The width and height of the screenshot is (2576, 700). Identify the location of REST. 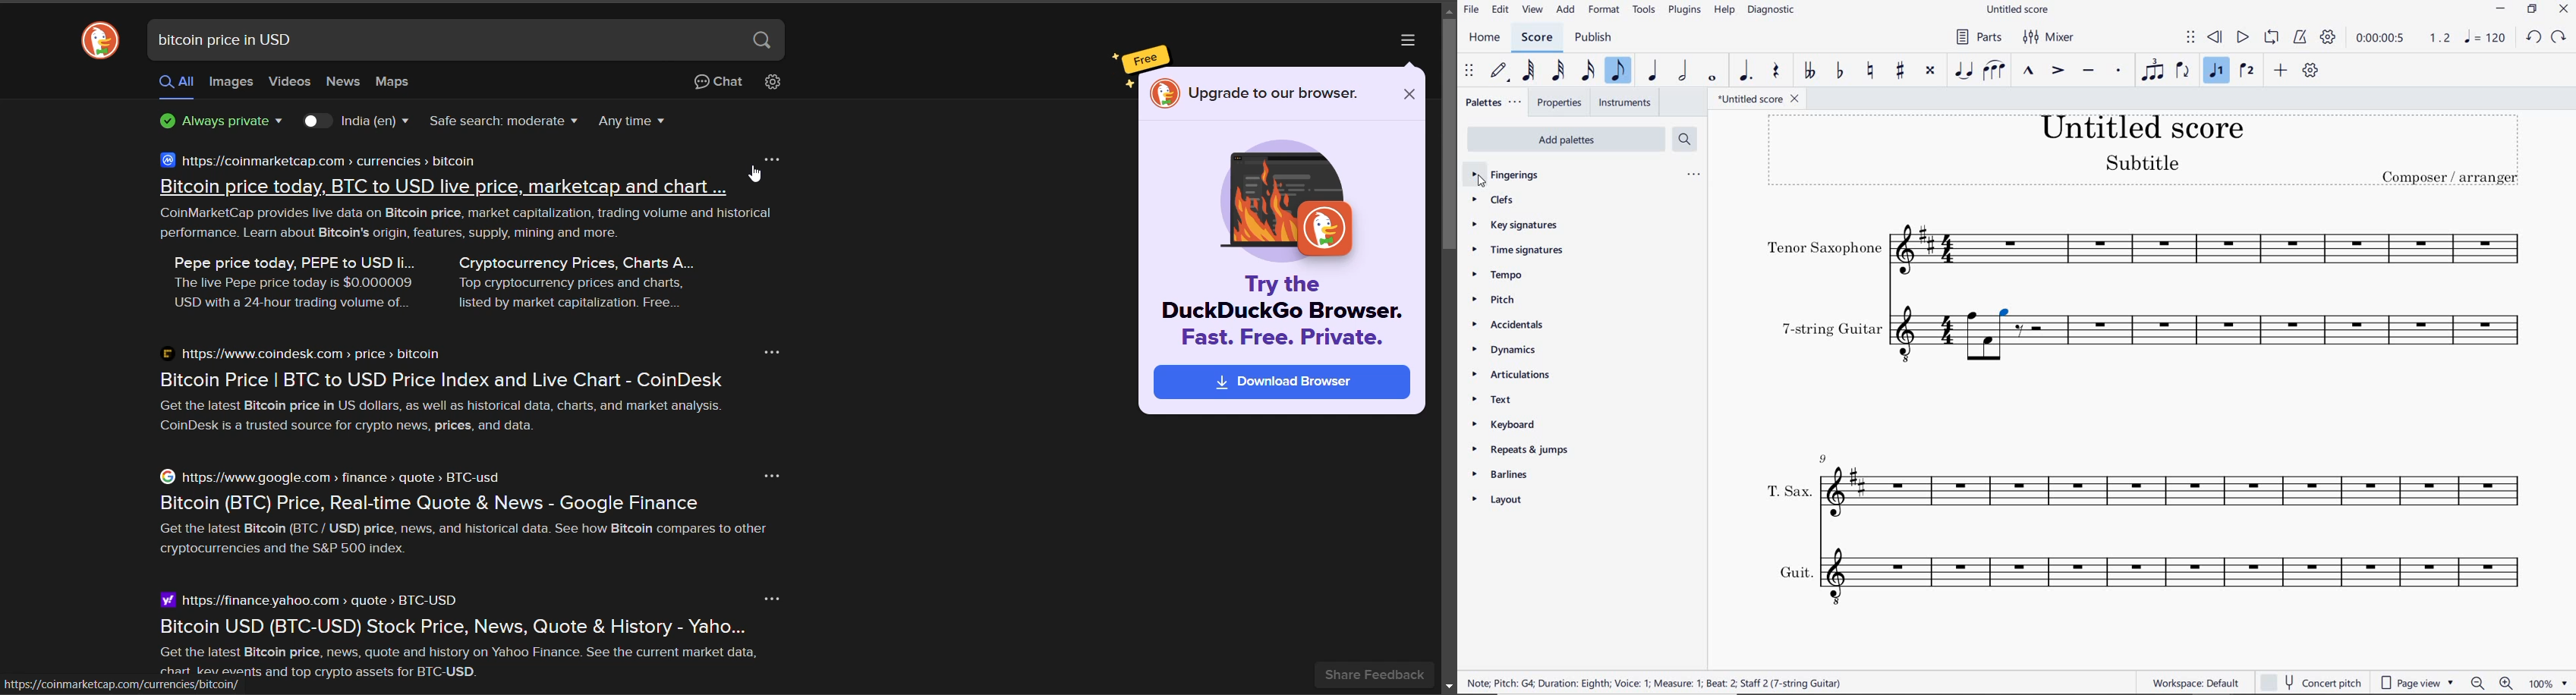
(1777, 71).